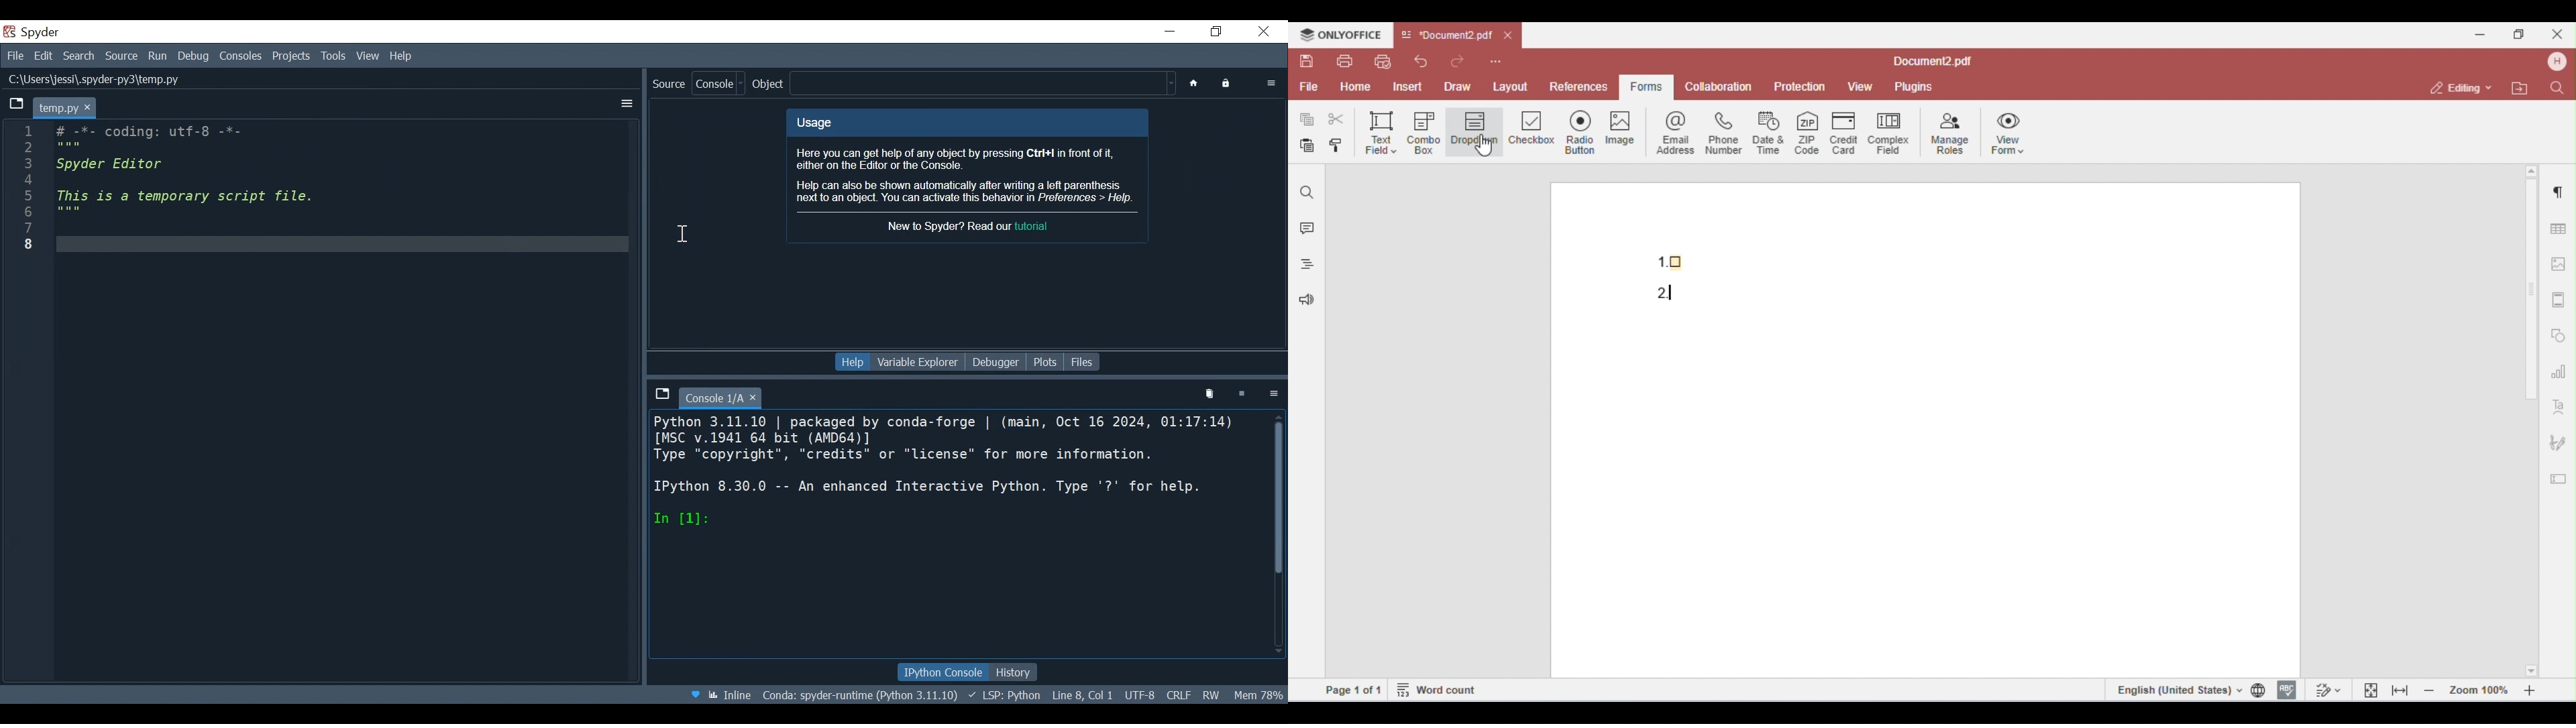 The height and width of the screenshot is (728, 2576). Describe the element at coordinates (68, 107) in the screenshot. I see `temp.py` at that location.